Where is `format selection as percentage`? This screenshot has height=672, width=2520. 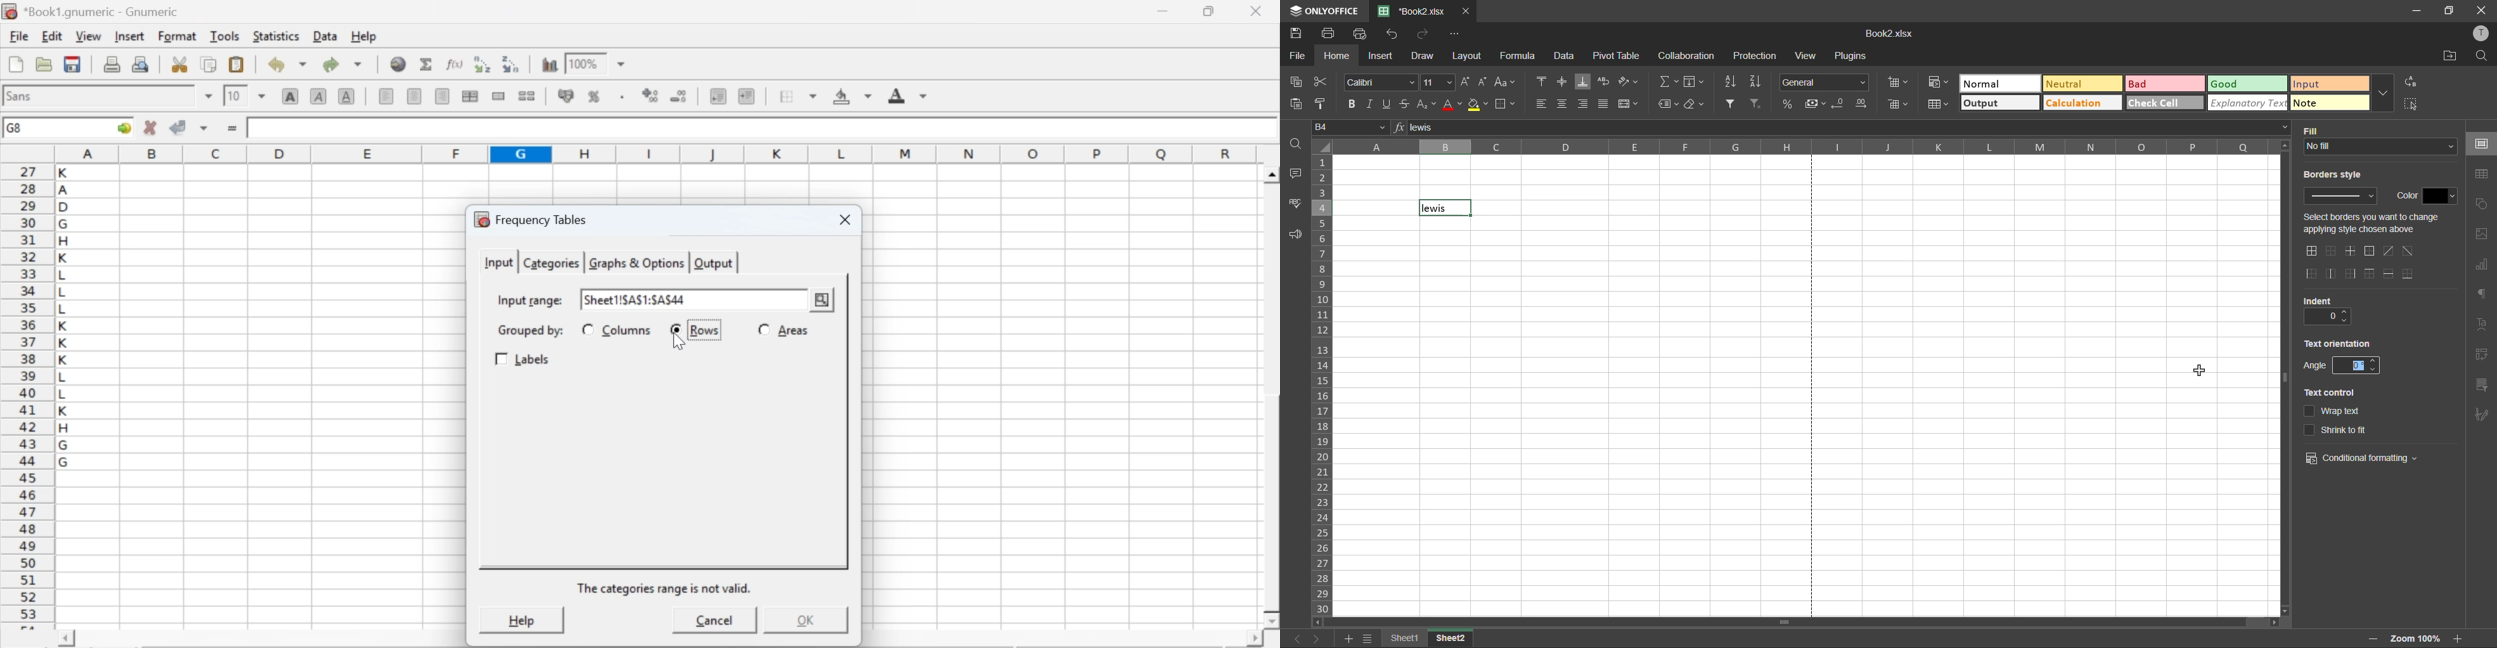 format selection as percentage is located at coordinates (592, 96).